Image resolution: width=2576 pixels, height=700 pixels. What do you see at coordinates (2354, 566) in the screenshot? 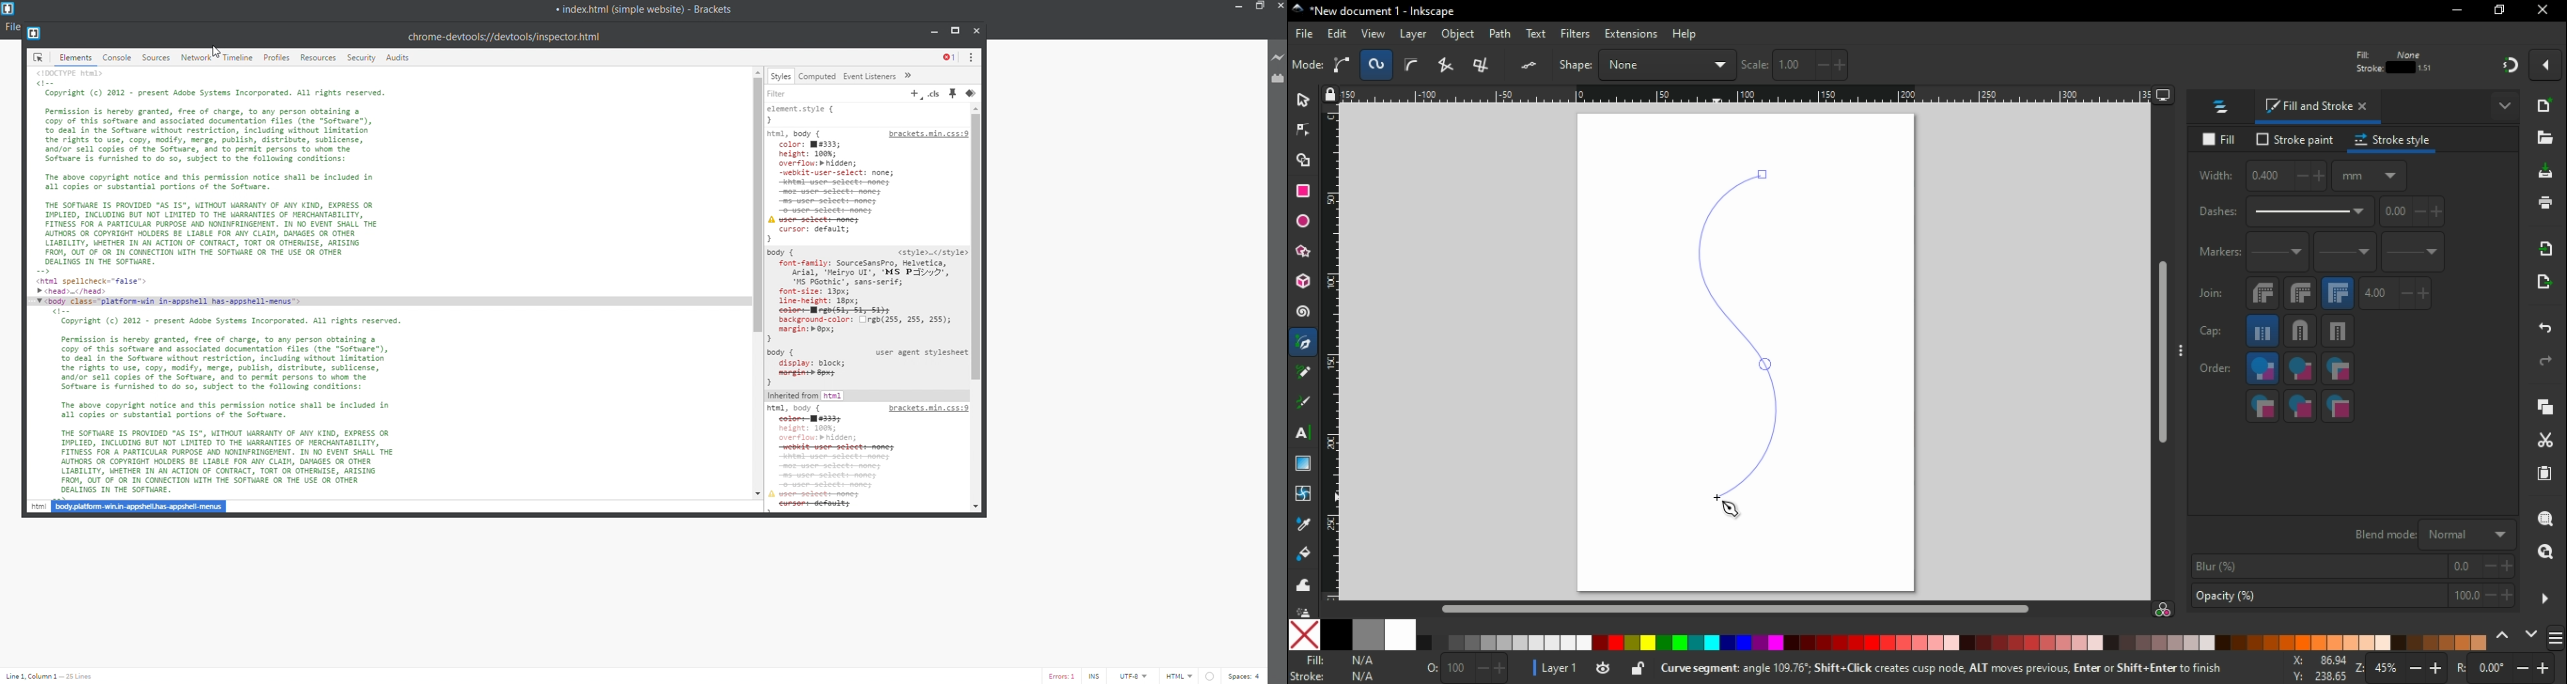
I see `blur` at bounding box center [2354, 566].